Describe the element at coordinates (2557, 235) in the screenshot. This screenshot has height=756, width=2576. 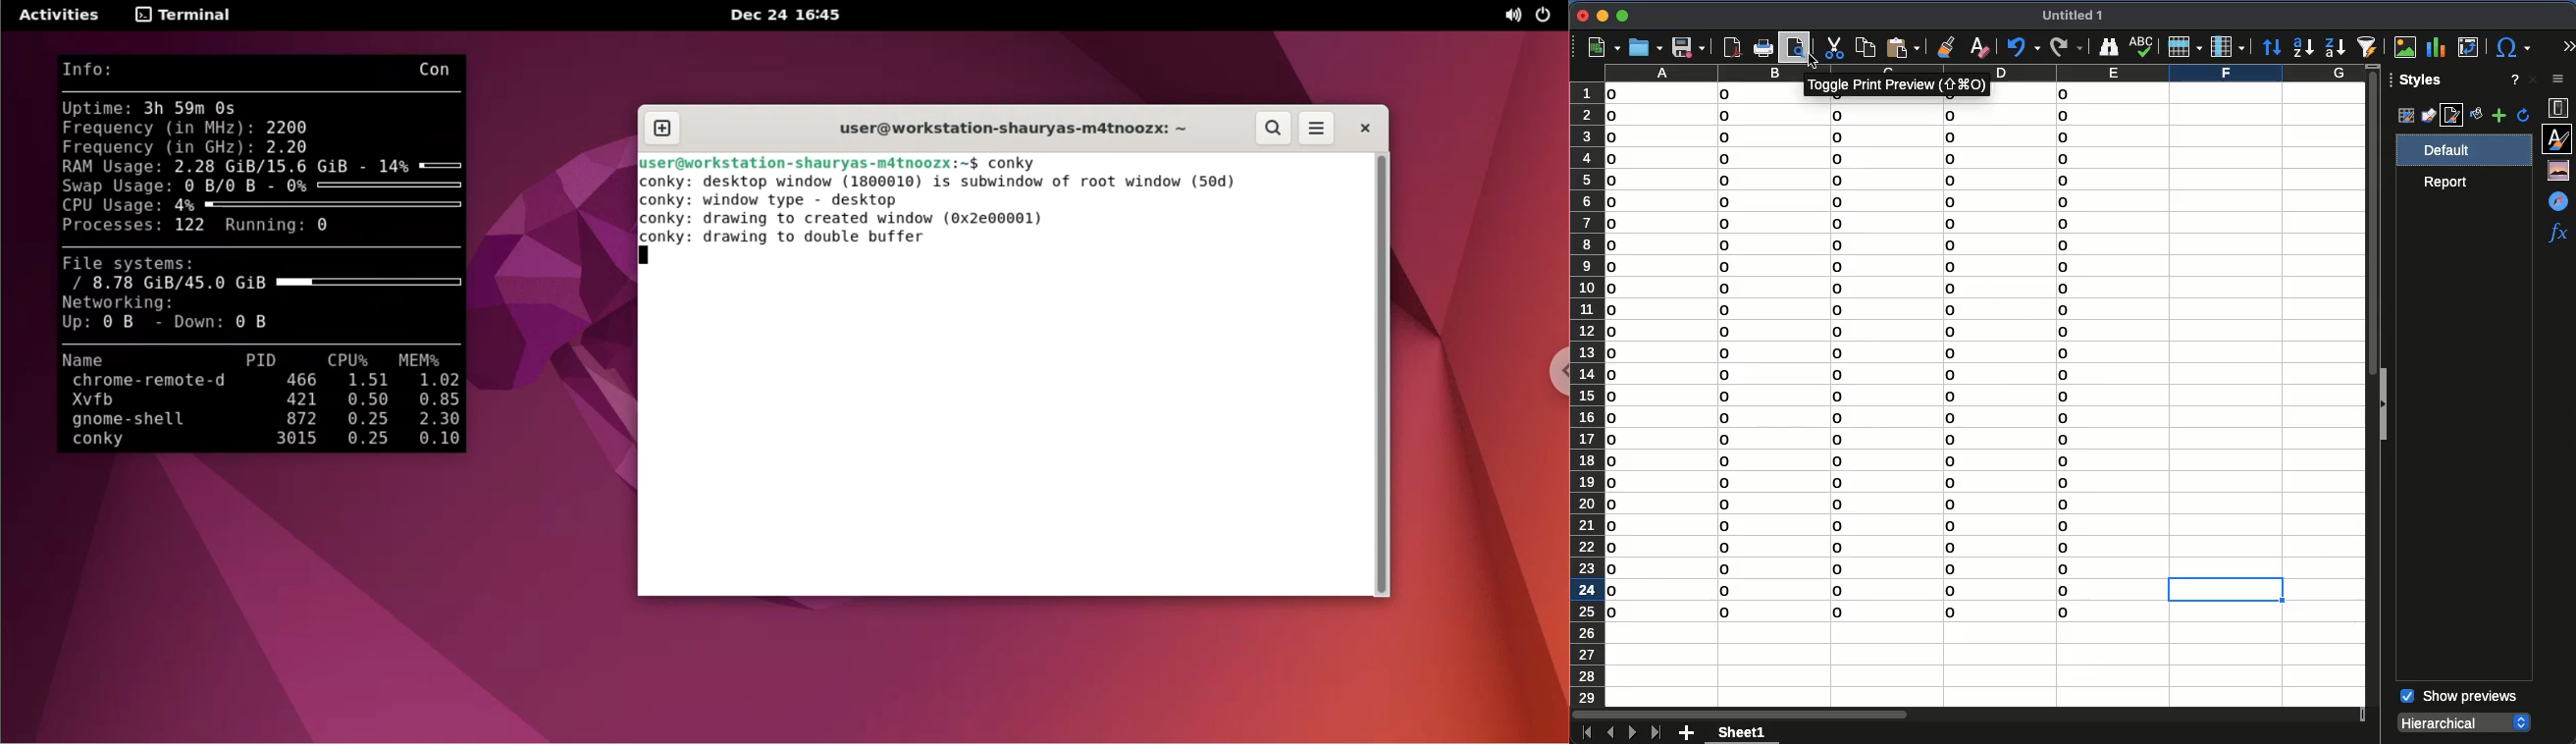
I see `functions` at that location.